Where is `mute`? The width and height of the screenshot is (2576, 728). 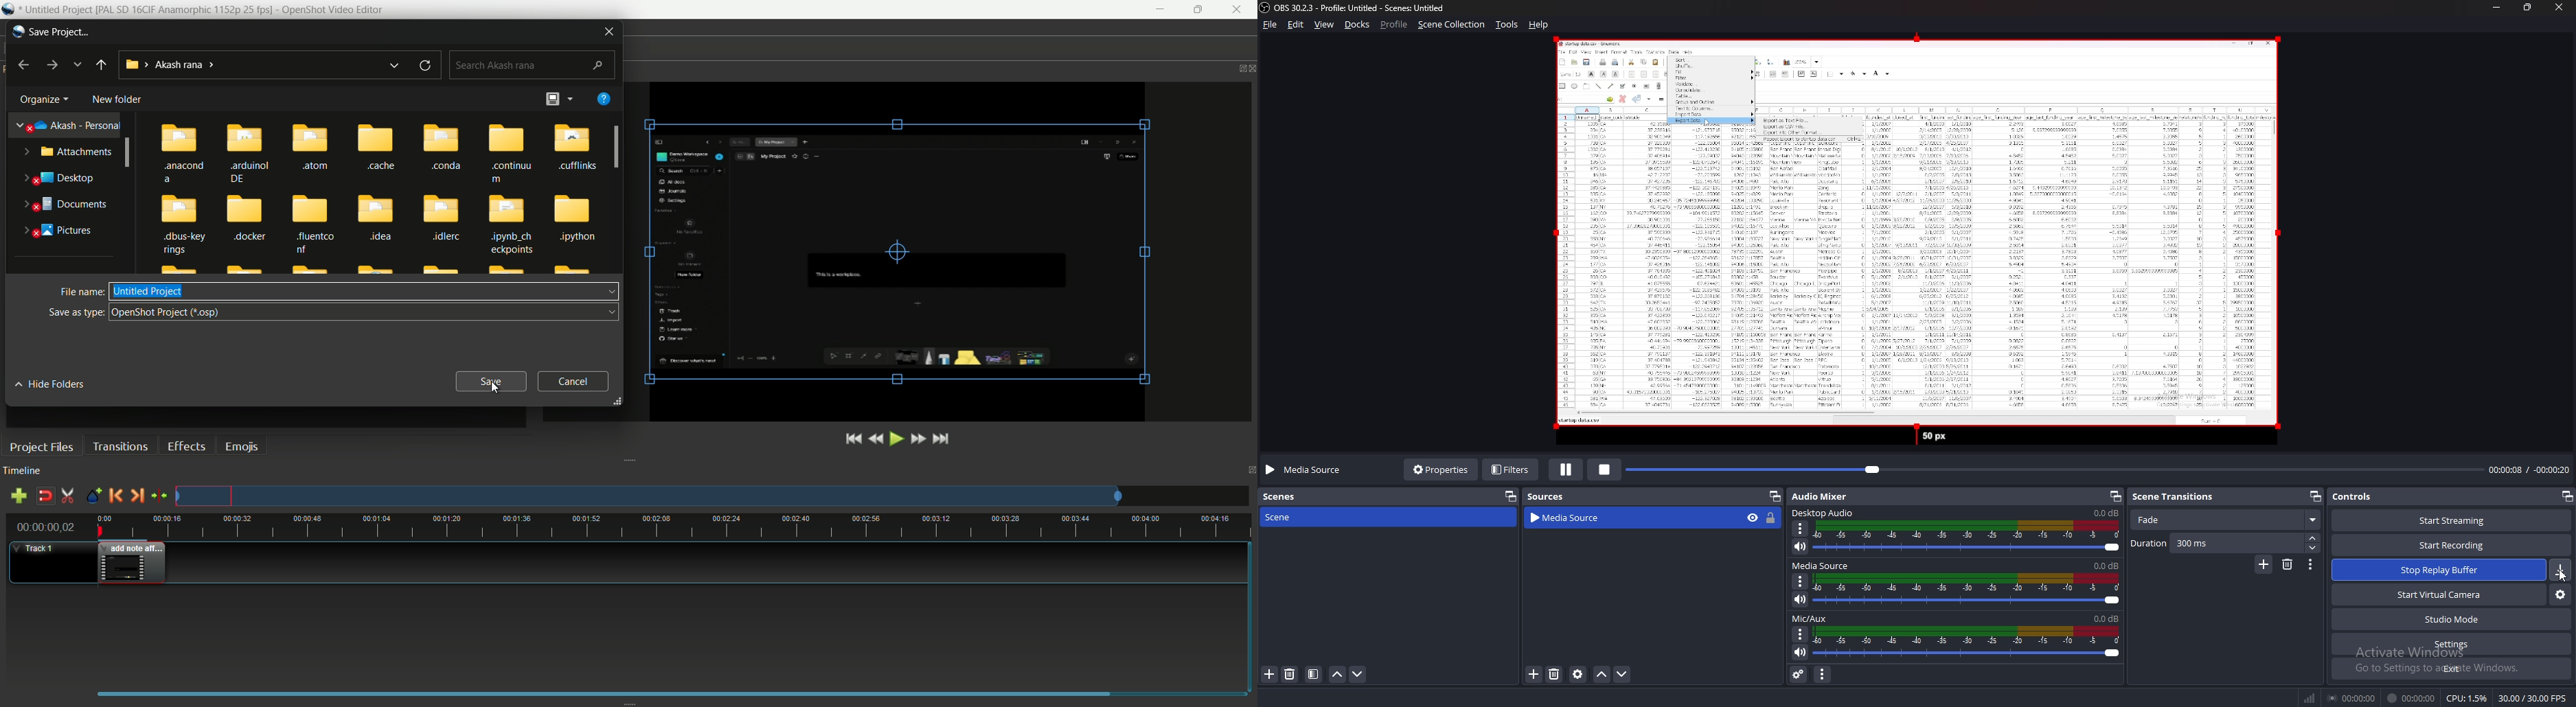 mute is located at coordinates (1801, 651).